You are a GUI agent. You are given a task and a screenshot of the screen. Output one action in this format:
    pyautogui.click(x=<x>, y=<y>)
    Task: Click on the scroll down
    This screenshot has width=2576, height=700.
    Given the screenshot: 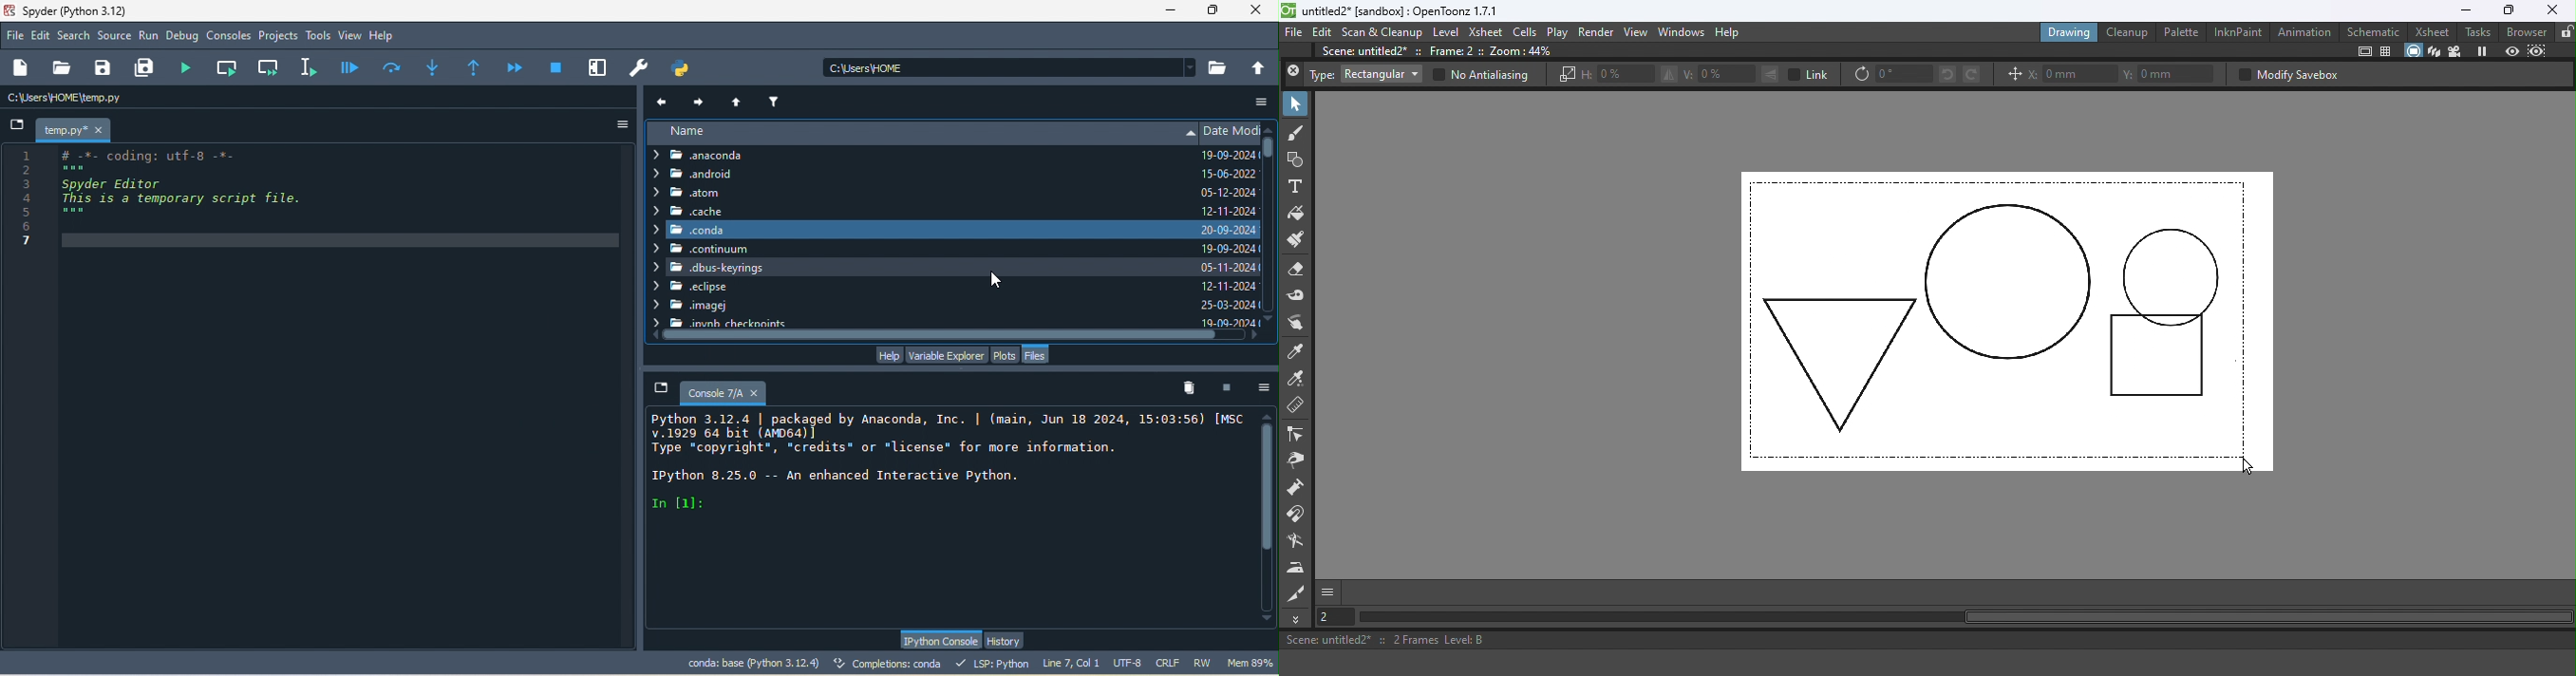 What is the action you would take?
    pyautogui.click(x=1267, y=621)
    